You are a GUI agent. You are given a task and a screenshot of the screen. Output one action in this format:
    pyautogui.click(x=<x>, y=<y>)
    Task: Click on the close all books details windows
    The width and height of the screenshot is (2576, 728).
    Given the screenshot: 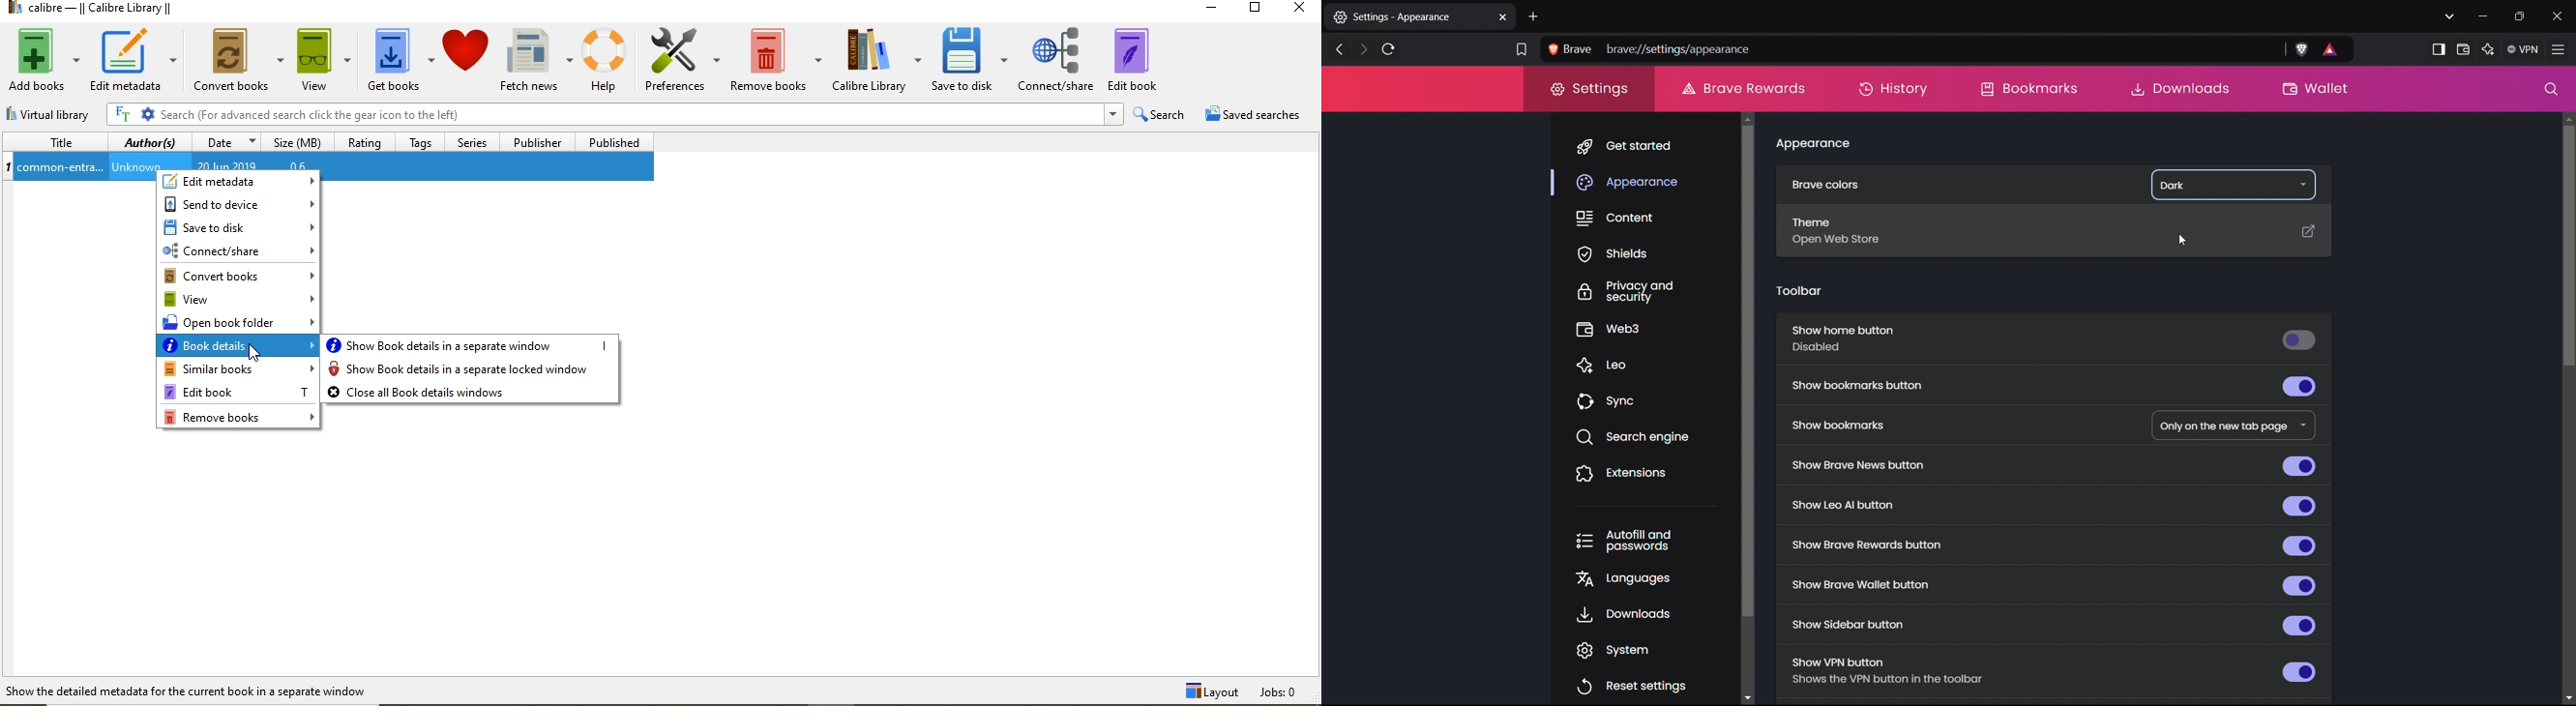 What is the action you would take?
    pyautogui.click(x=472, y=393)
    